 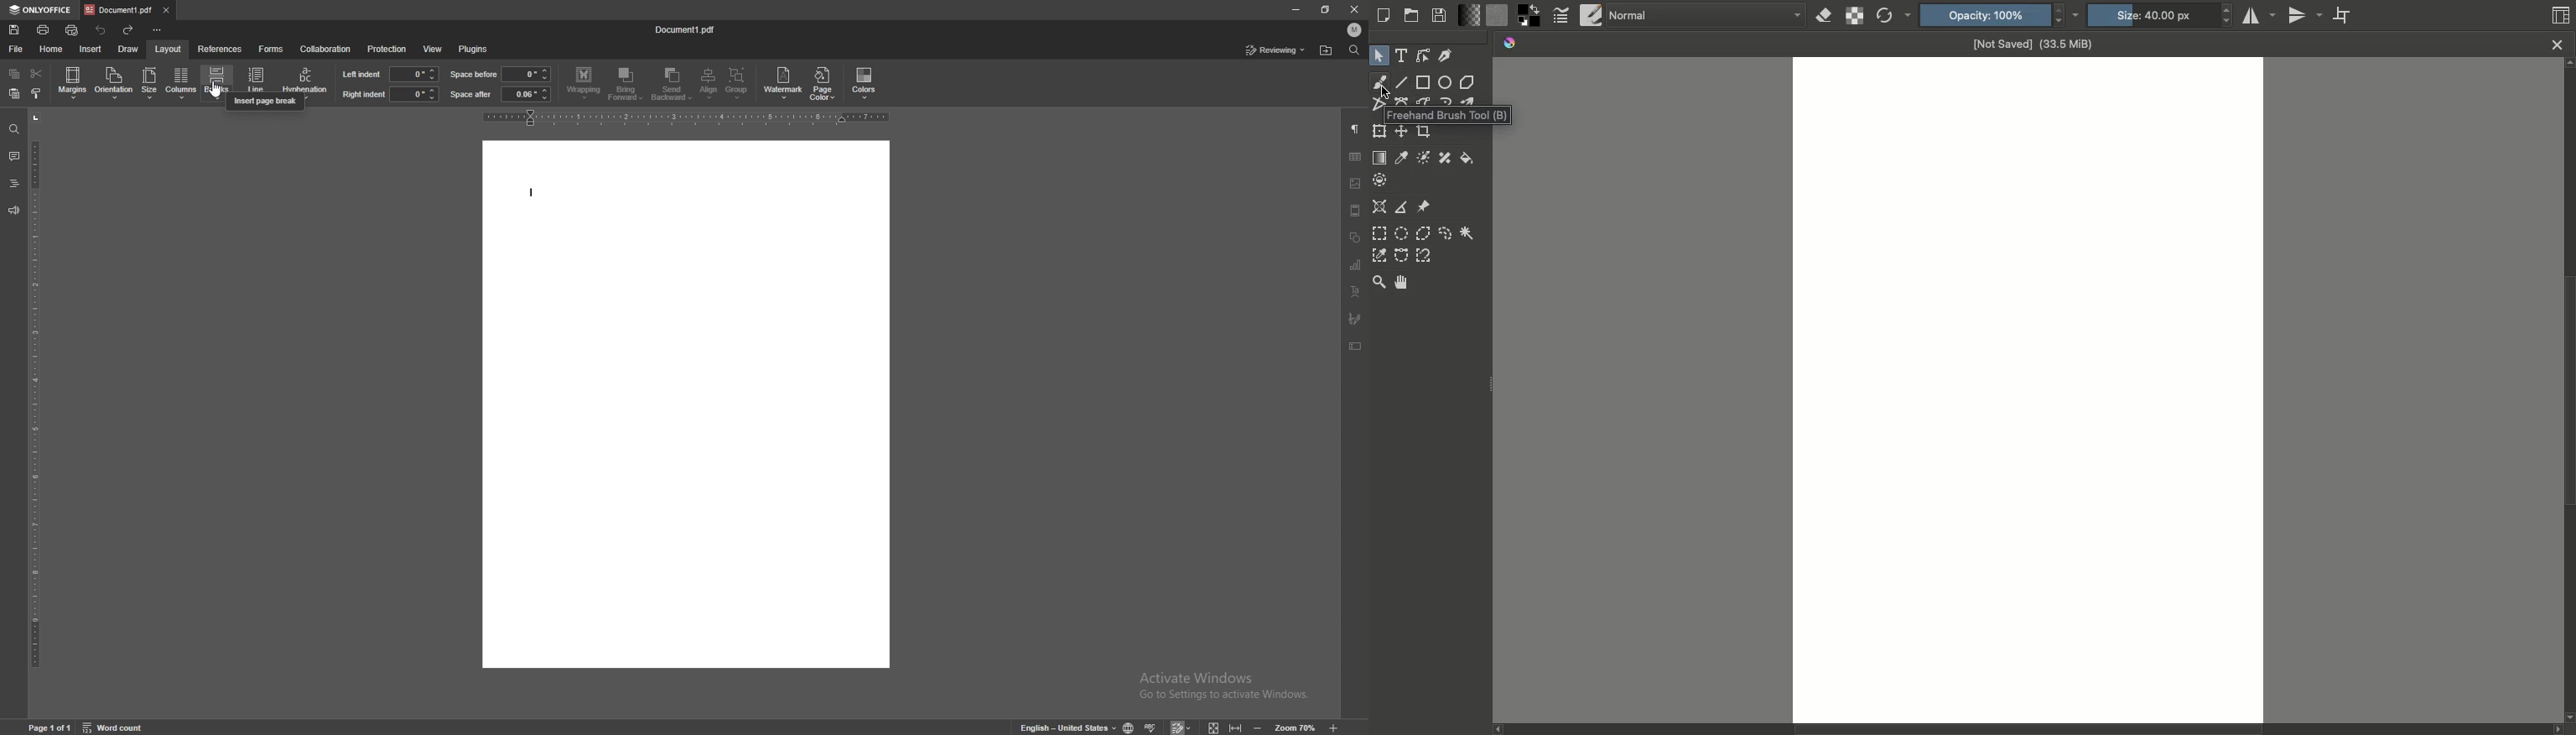 What do you see at coordinates (1446, 84) in the screenshot?
I see `Ellipse tool` at bounding box center [1446, 84].